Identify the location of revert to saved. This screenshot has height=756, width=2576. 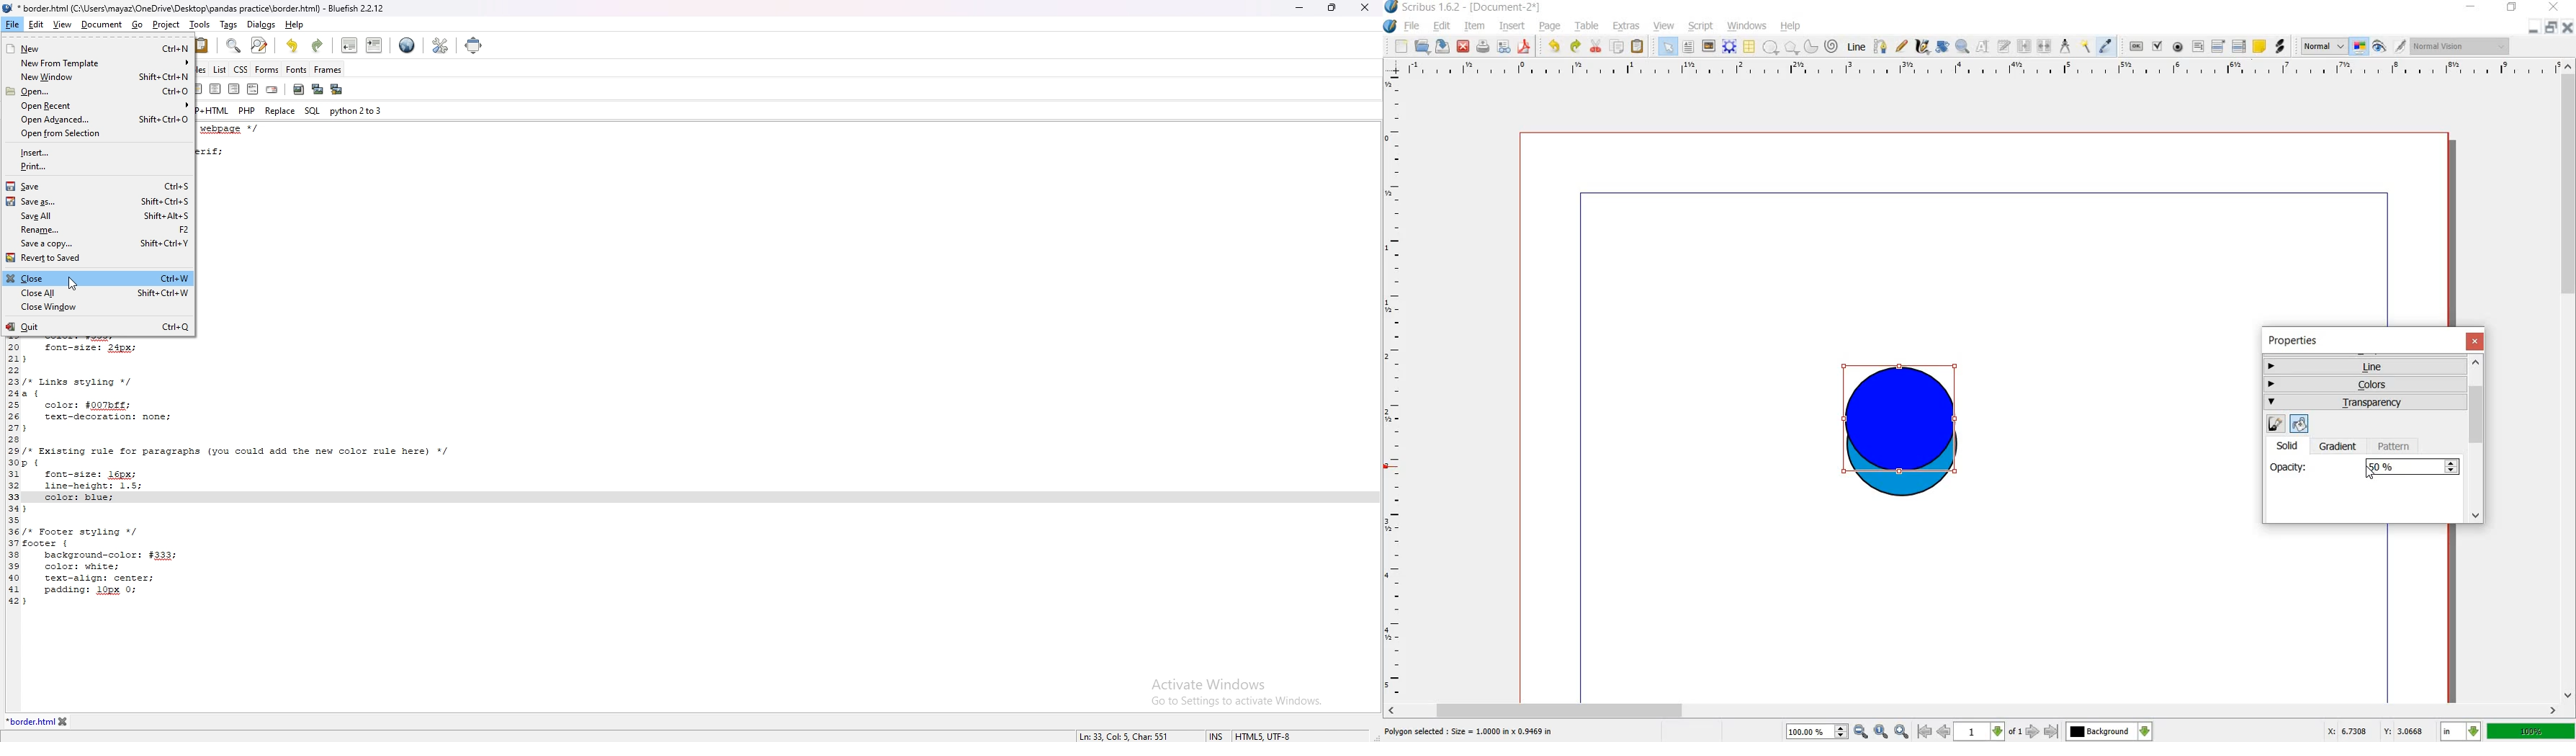
(98, 259).